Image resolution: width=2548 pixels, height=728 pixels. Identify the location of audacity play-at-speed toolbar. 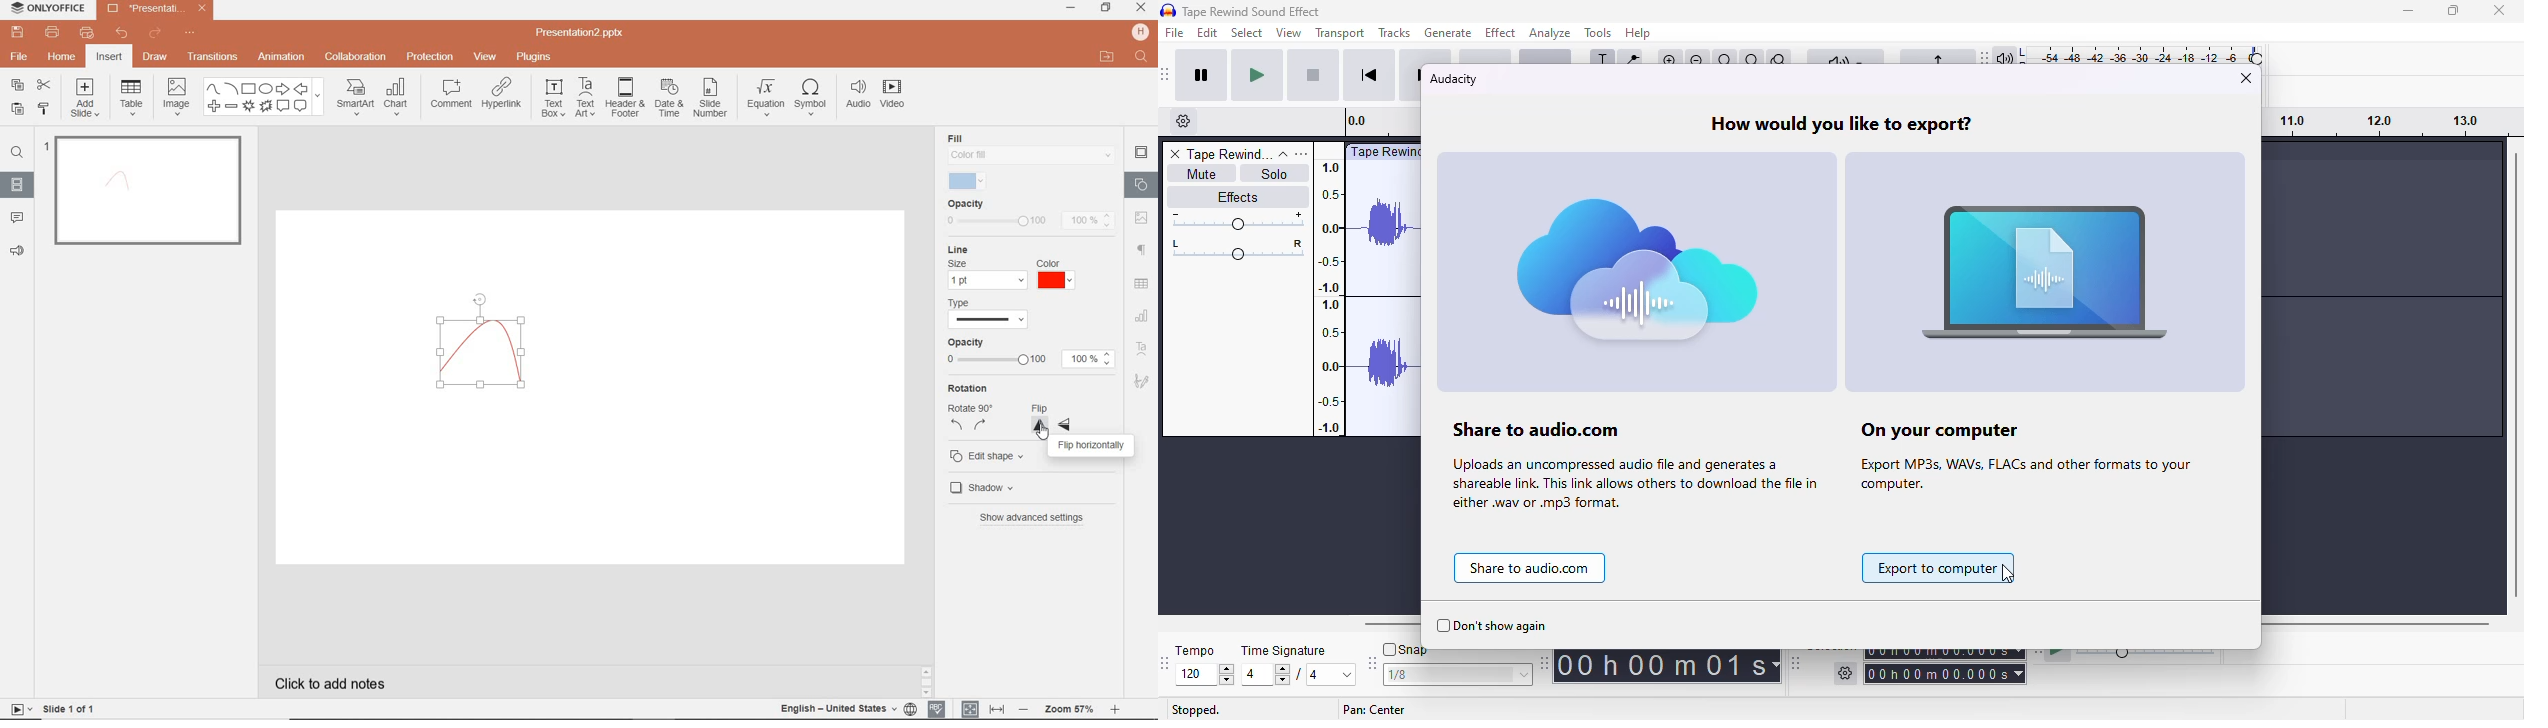
(2129, 656).